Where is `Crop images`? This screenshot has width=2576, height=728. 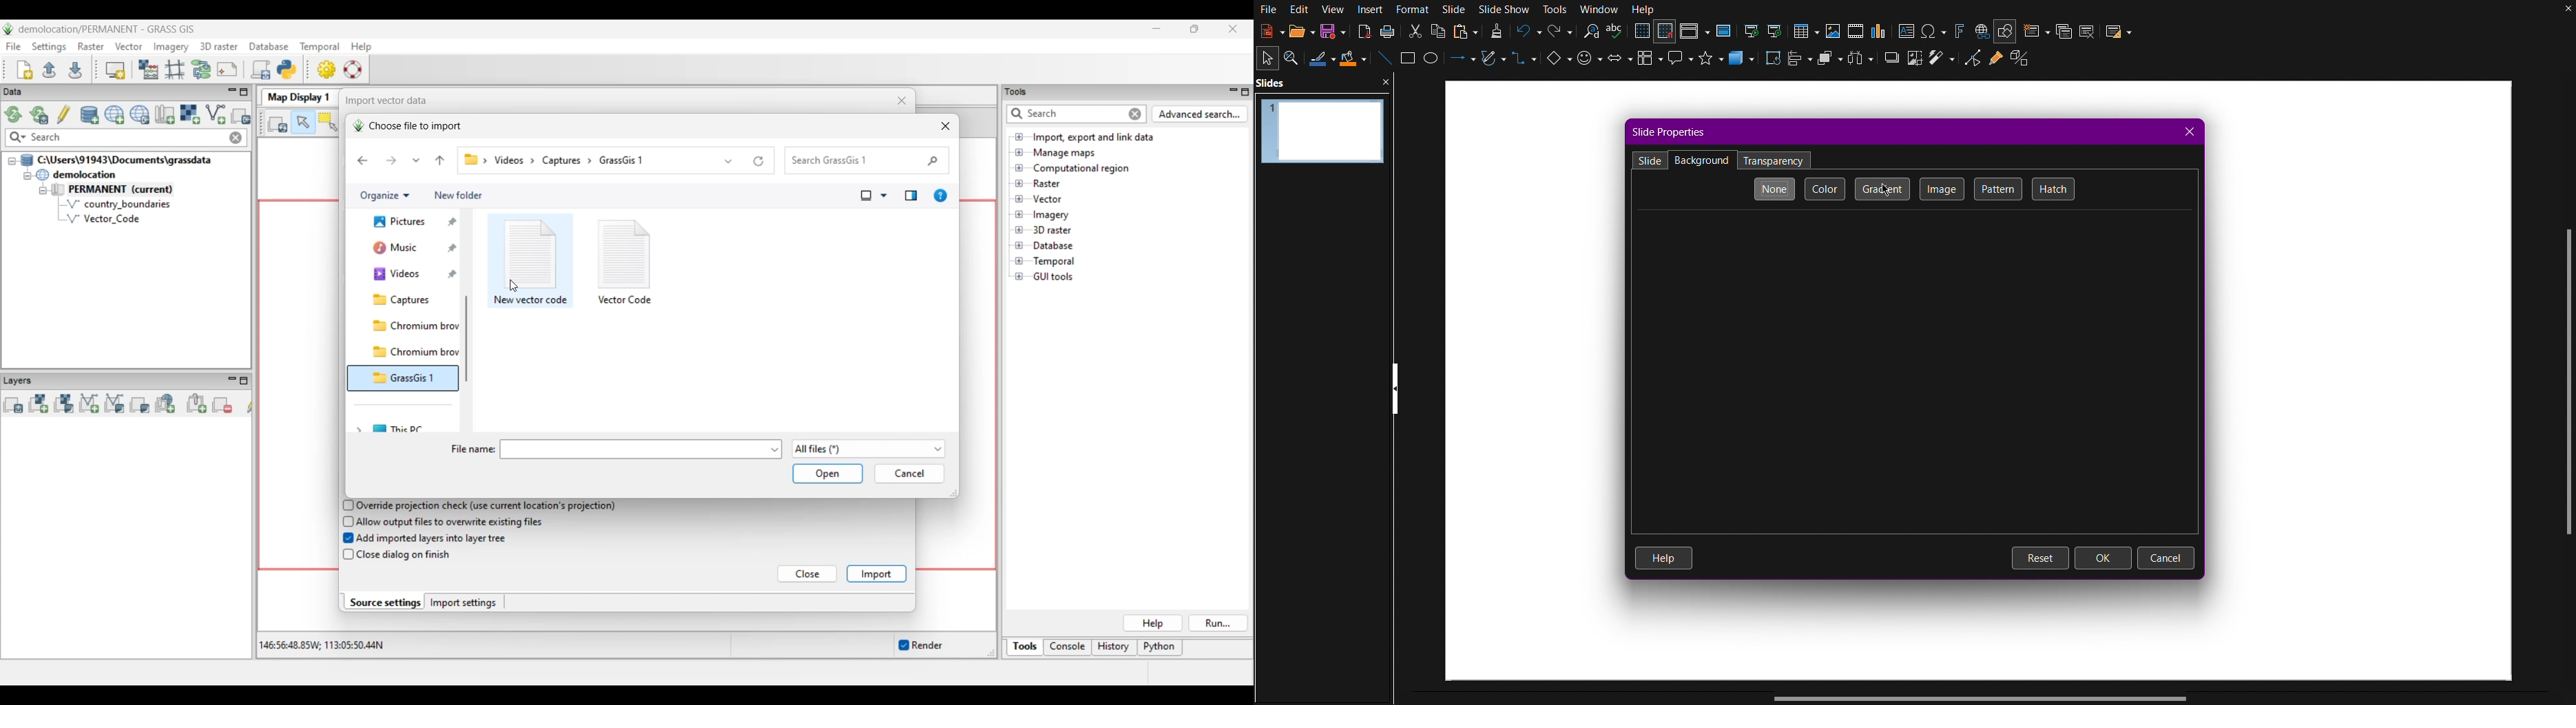
Crop images is located at coordinates (1914, 63).